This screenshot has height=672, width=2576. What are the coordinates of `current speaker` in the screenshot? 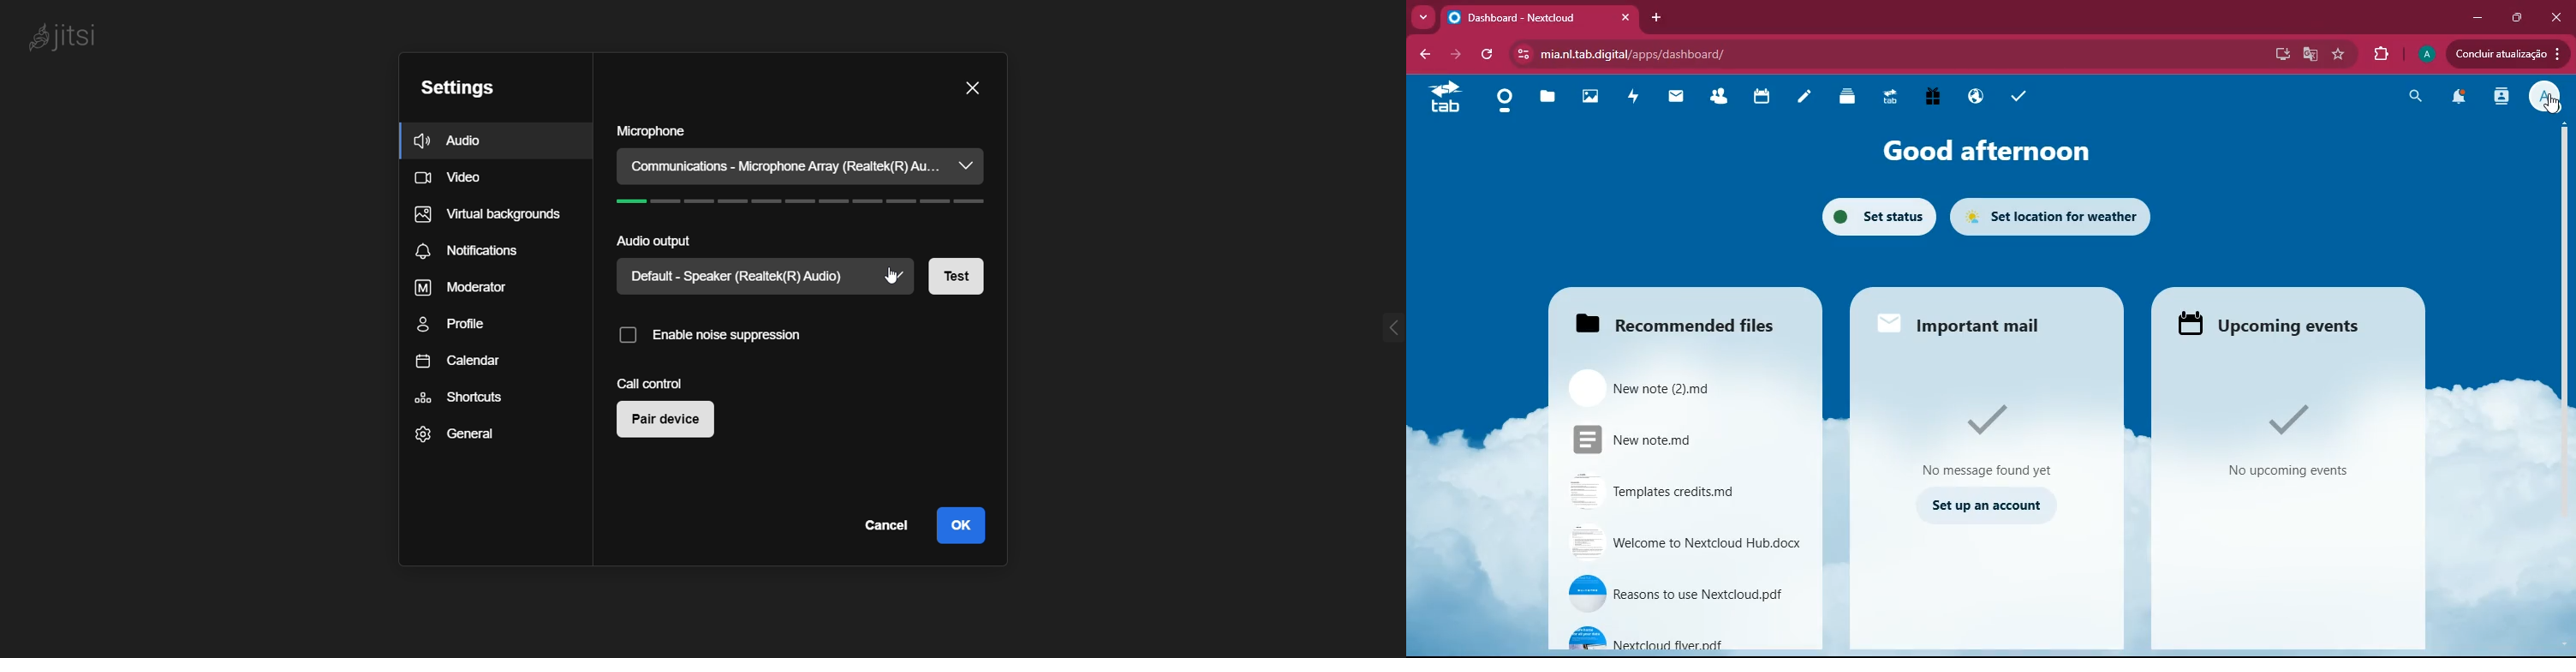 It's located at (748, 276).